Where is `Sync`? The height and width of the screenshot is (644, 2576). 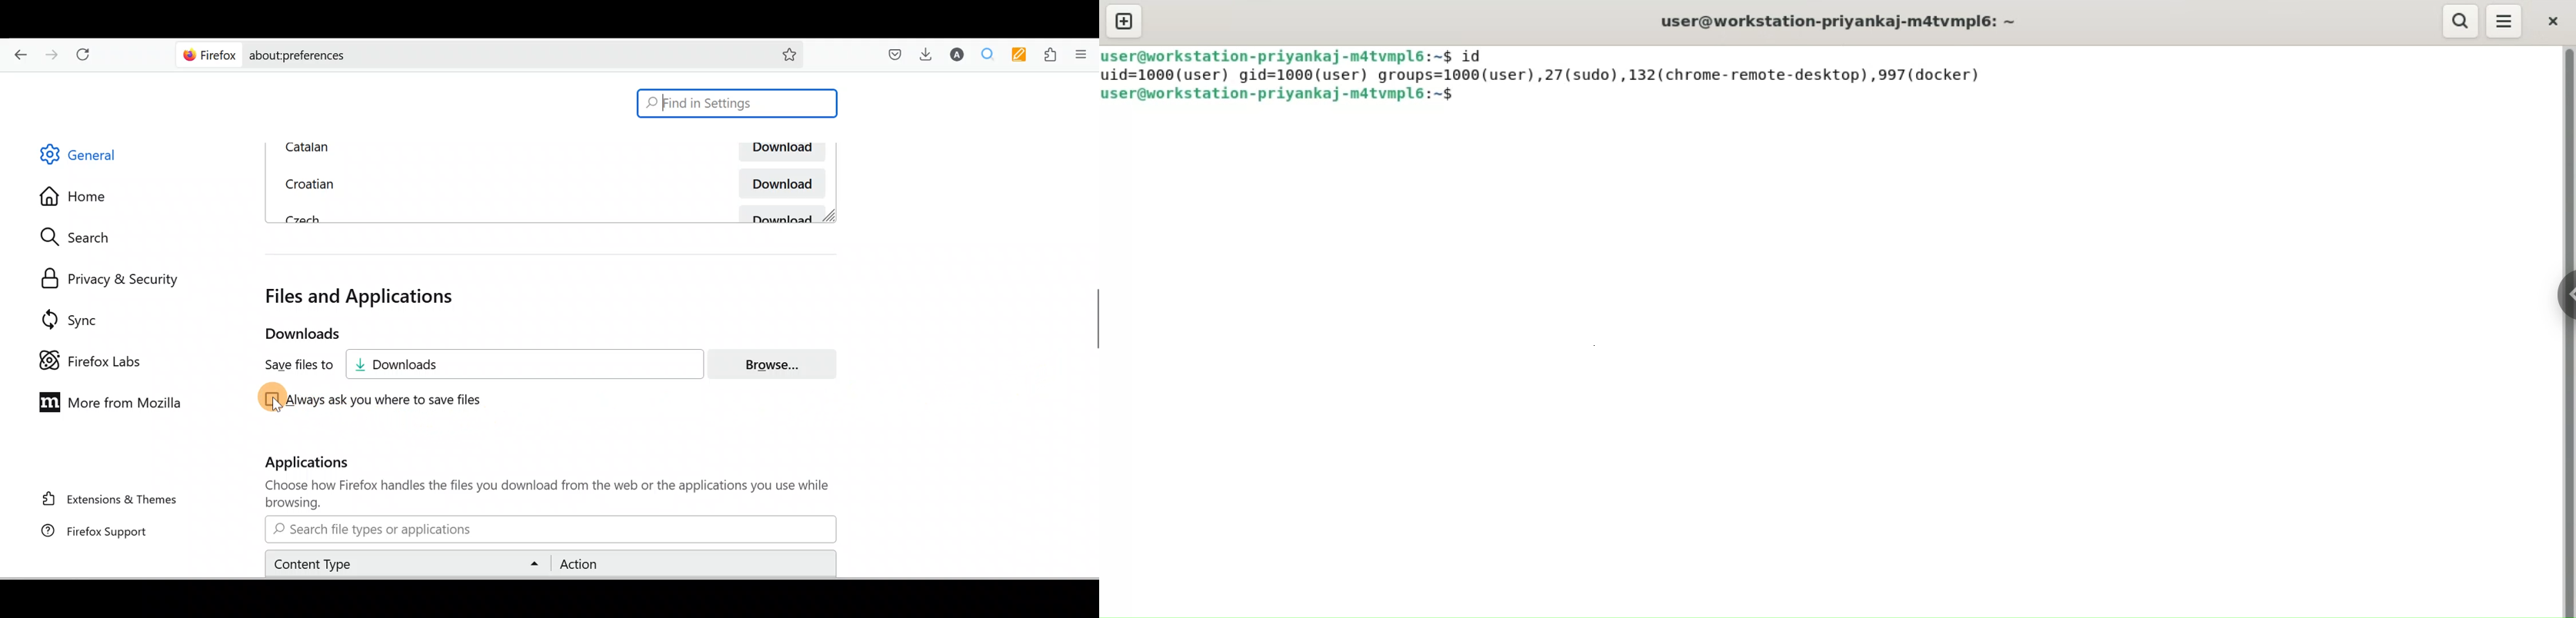
Sync is located at coordinates (65, 315).